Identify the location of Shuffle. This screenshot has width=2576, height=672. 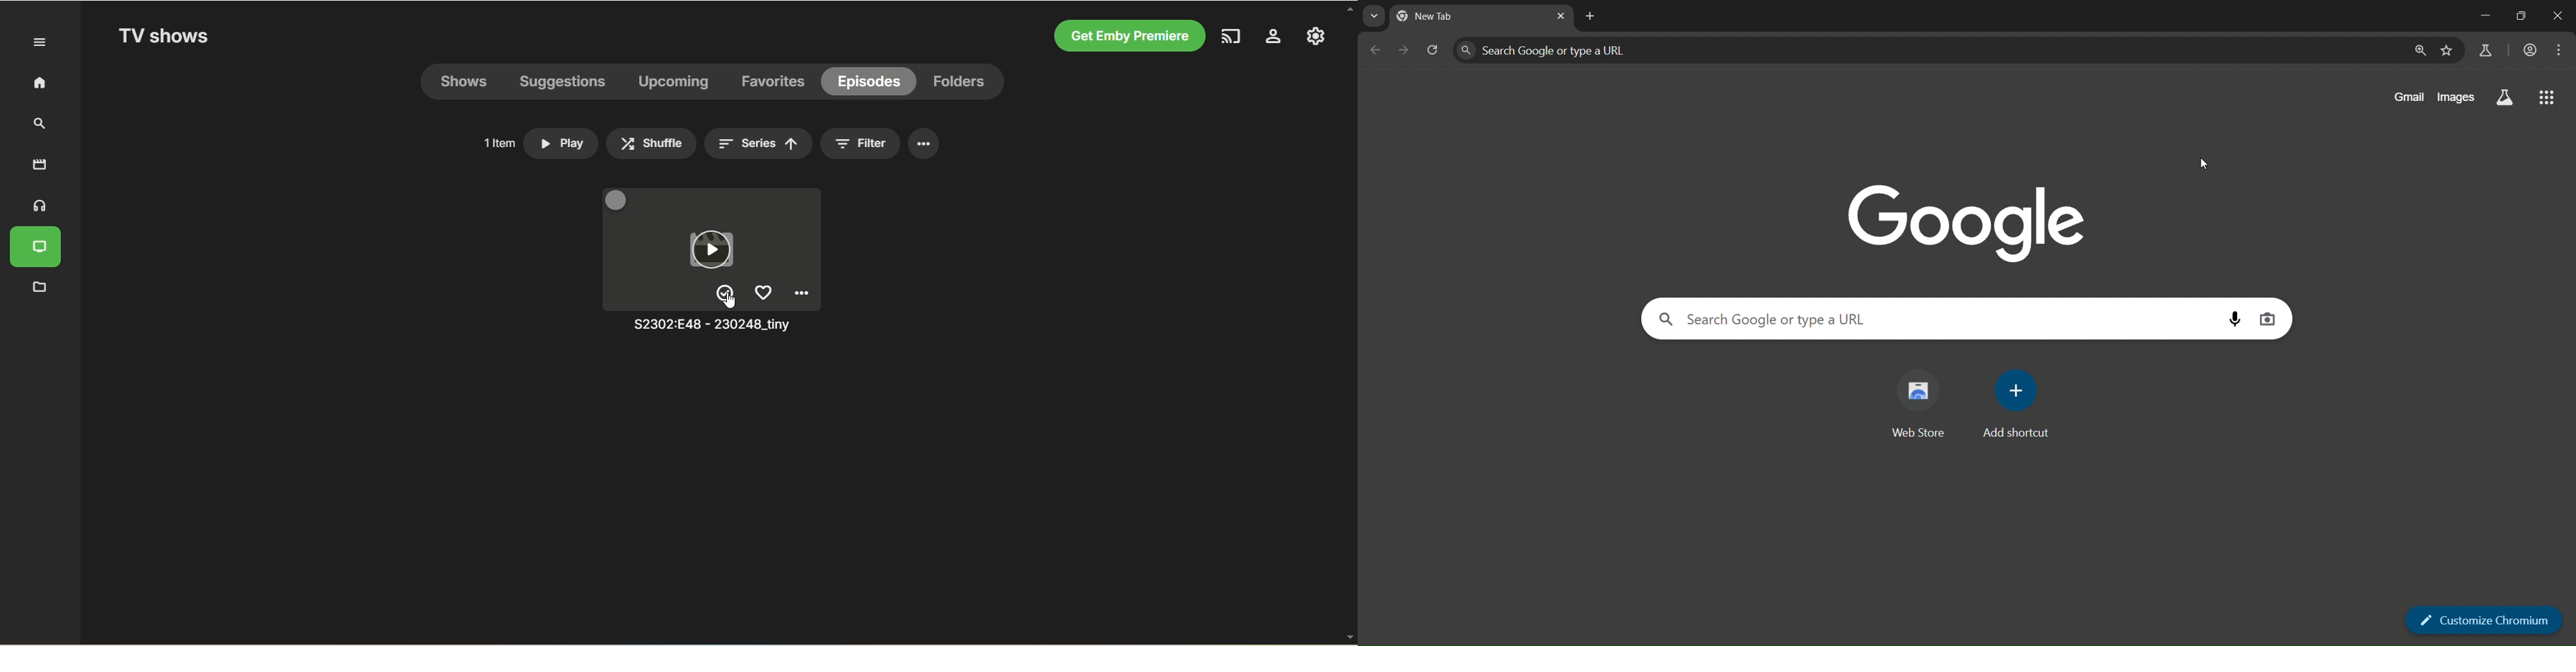
(651, 143).